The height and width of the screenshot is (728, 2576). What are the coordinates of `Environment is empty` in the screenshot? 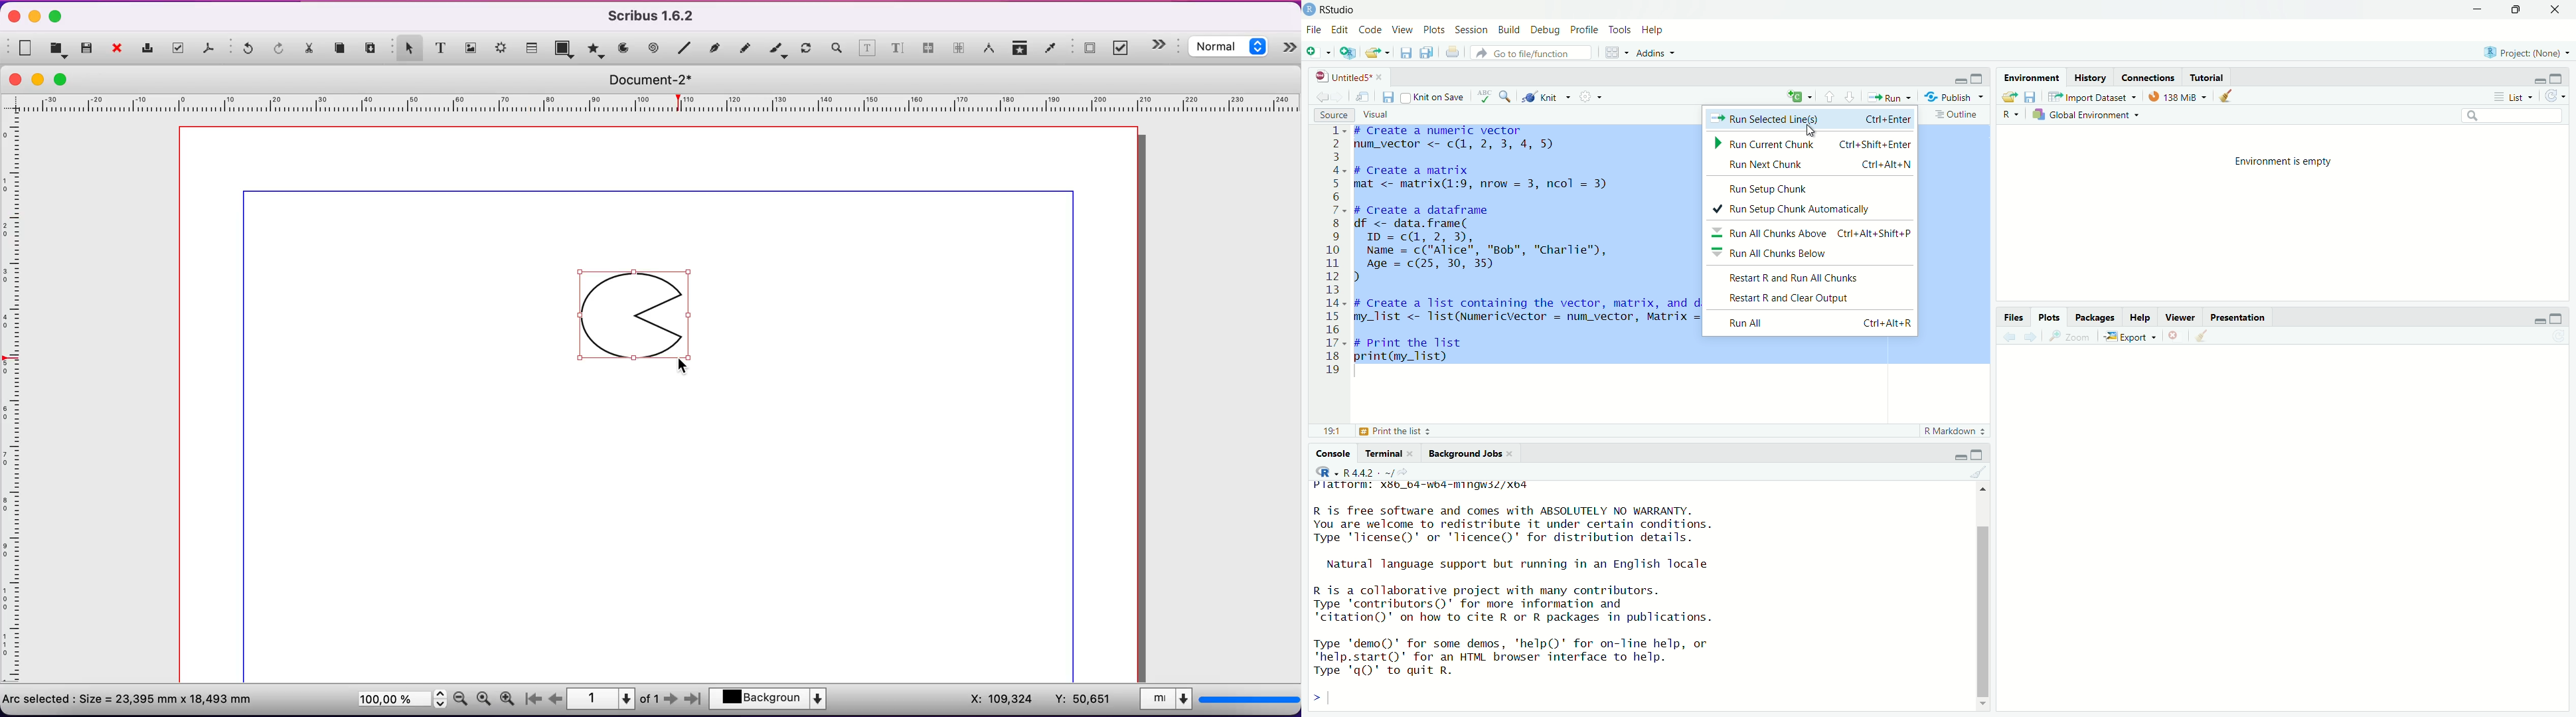 It's located at (2293, 161).